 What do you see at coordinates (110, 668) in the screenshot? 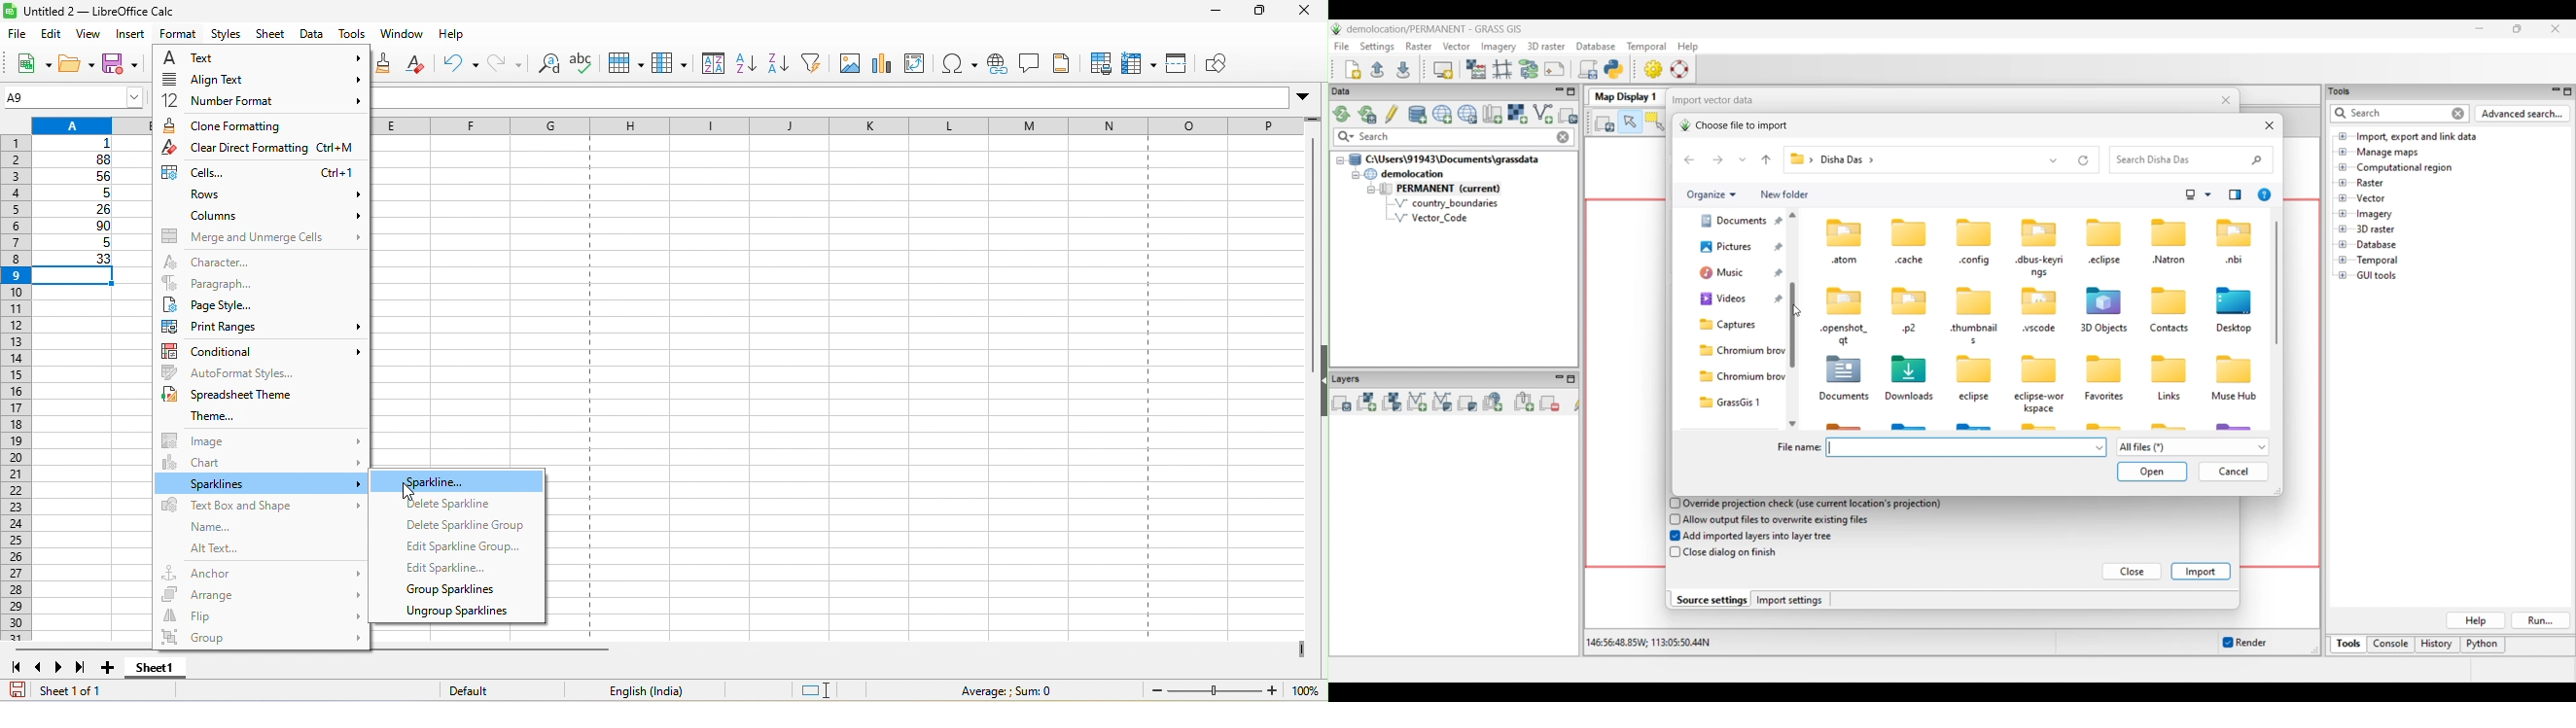
I see `add sheet` at bounding box center [110, 668].